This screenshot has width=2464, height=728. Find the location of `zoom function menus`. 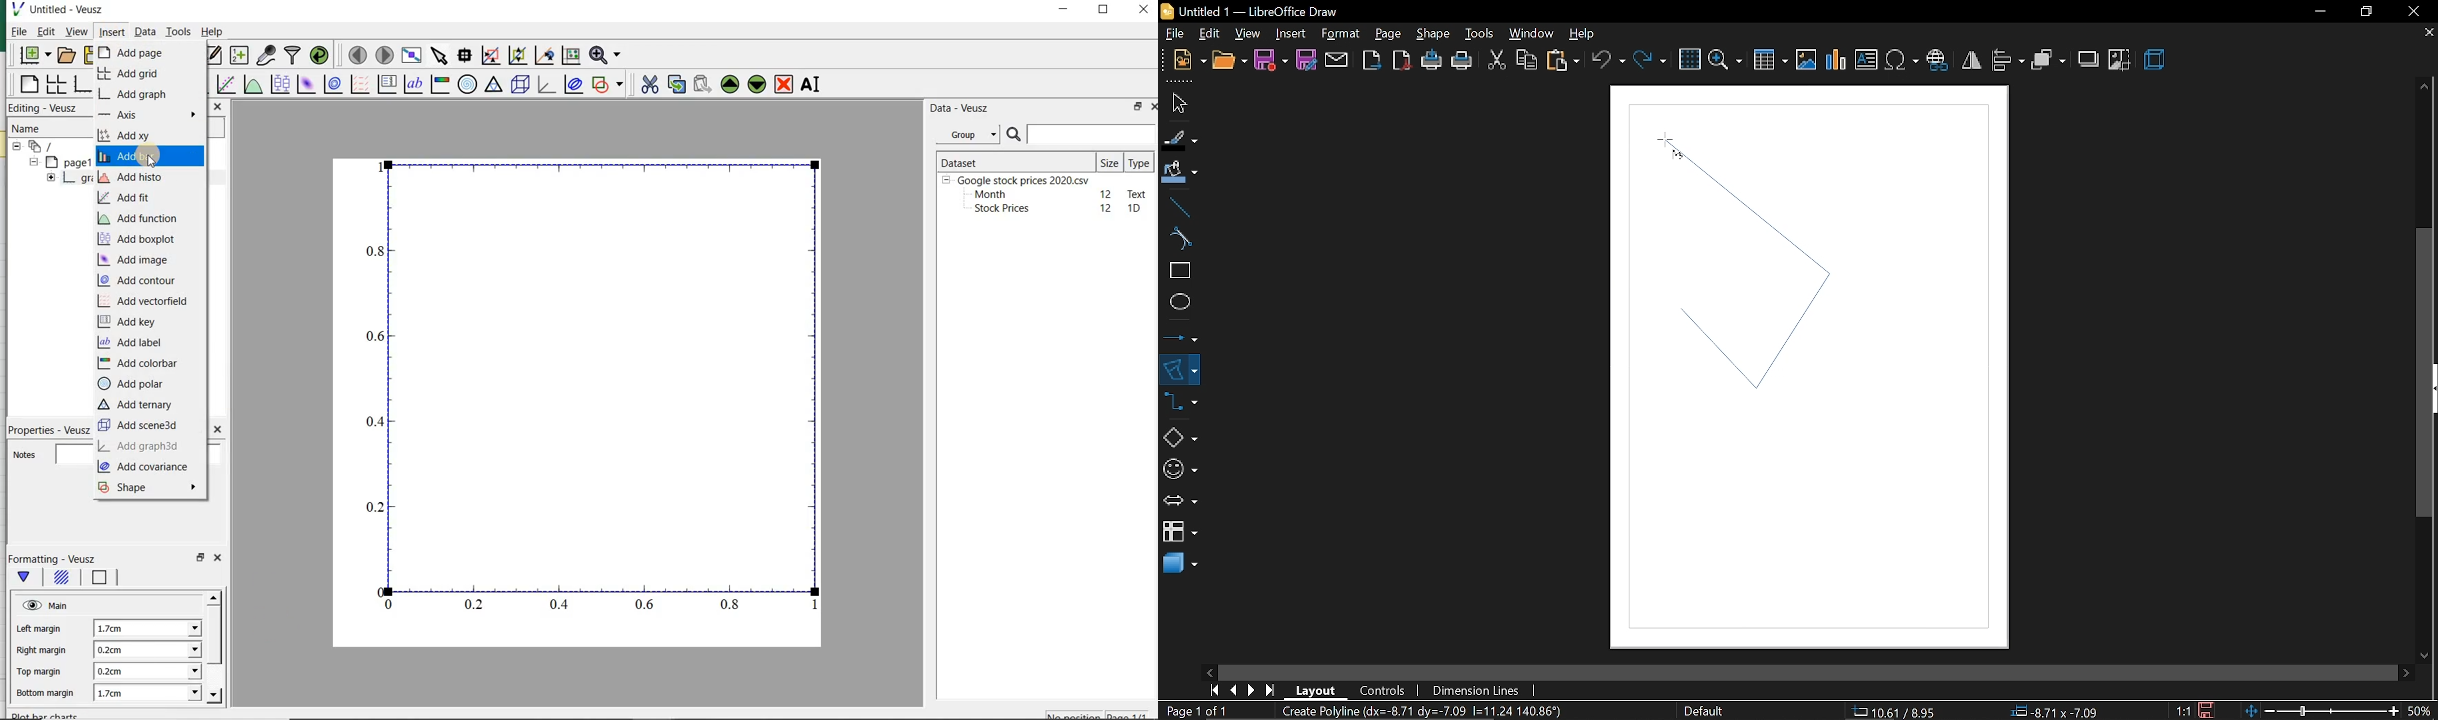

zoom function menus is located at coordinates (608, 56).